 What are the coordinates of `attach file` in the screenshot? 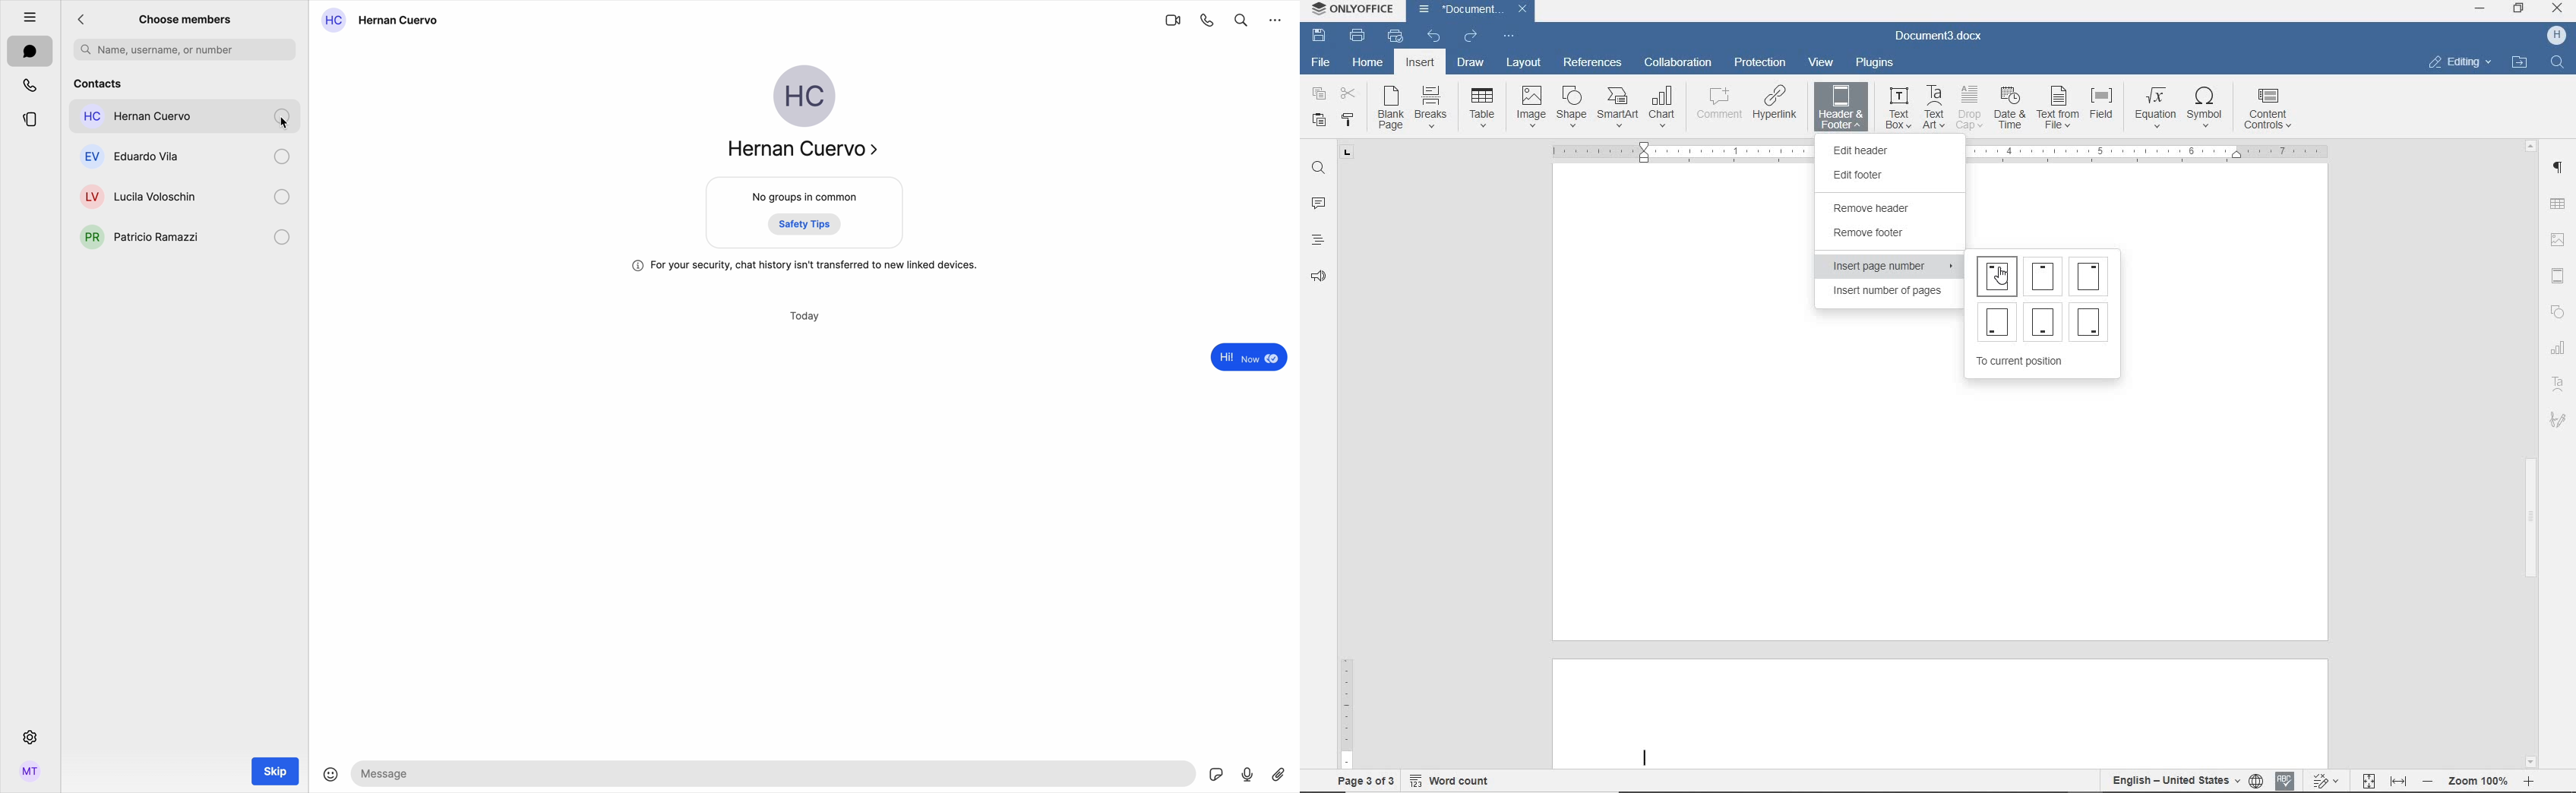 It's located at (1281, 773).